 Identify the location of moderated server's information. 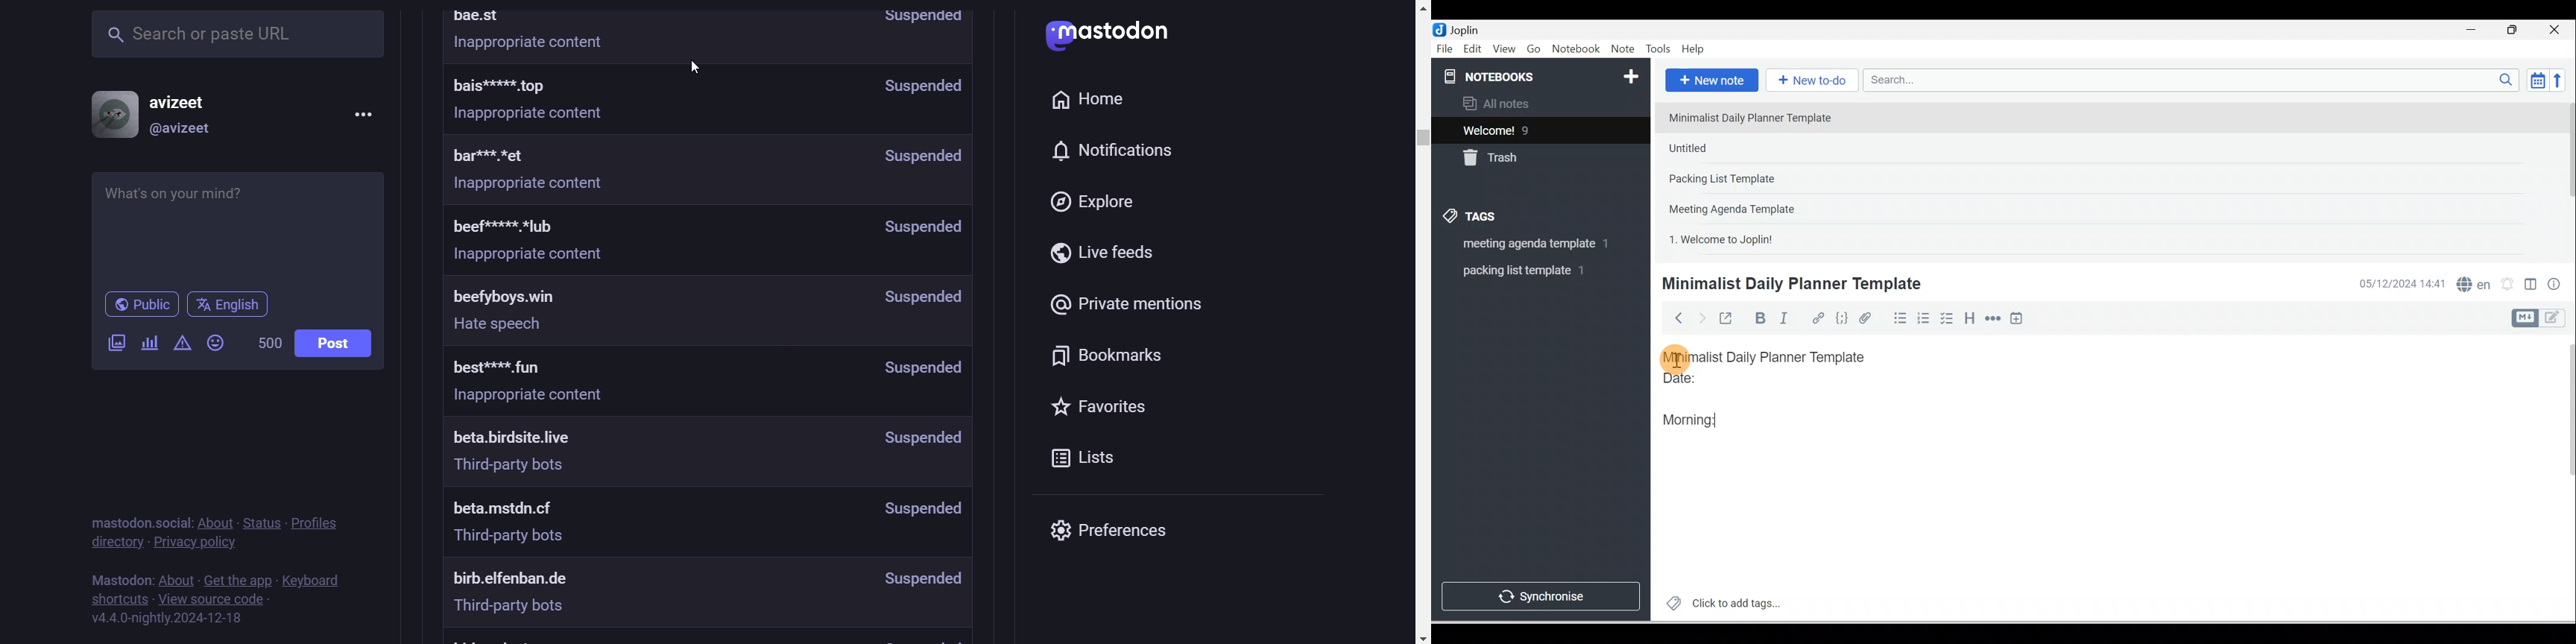
(708, 382).